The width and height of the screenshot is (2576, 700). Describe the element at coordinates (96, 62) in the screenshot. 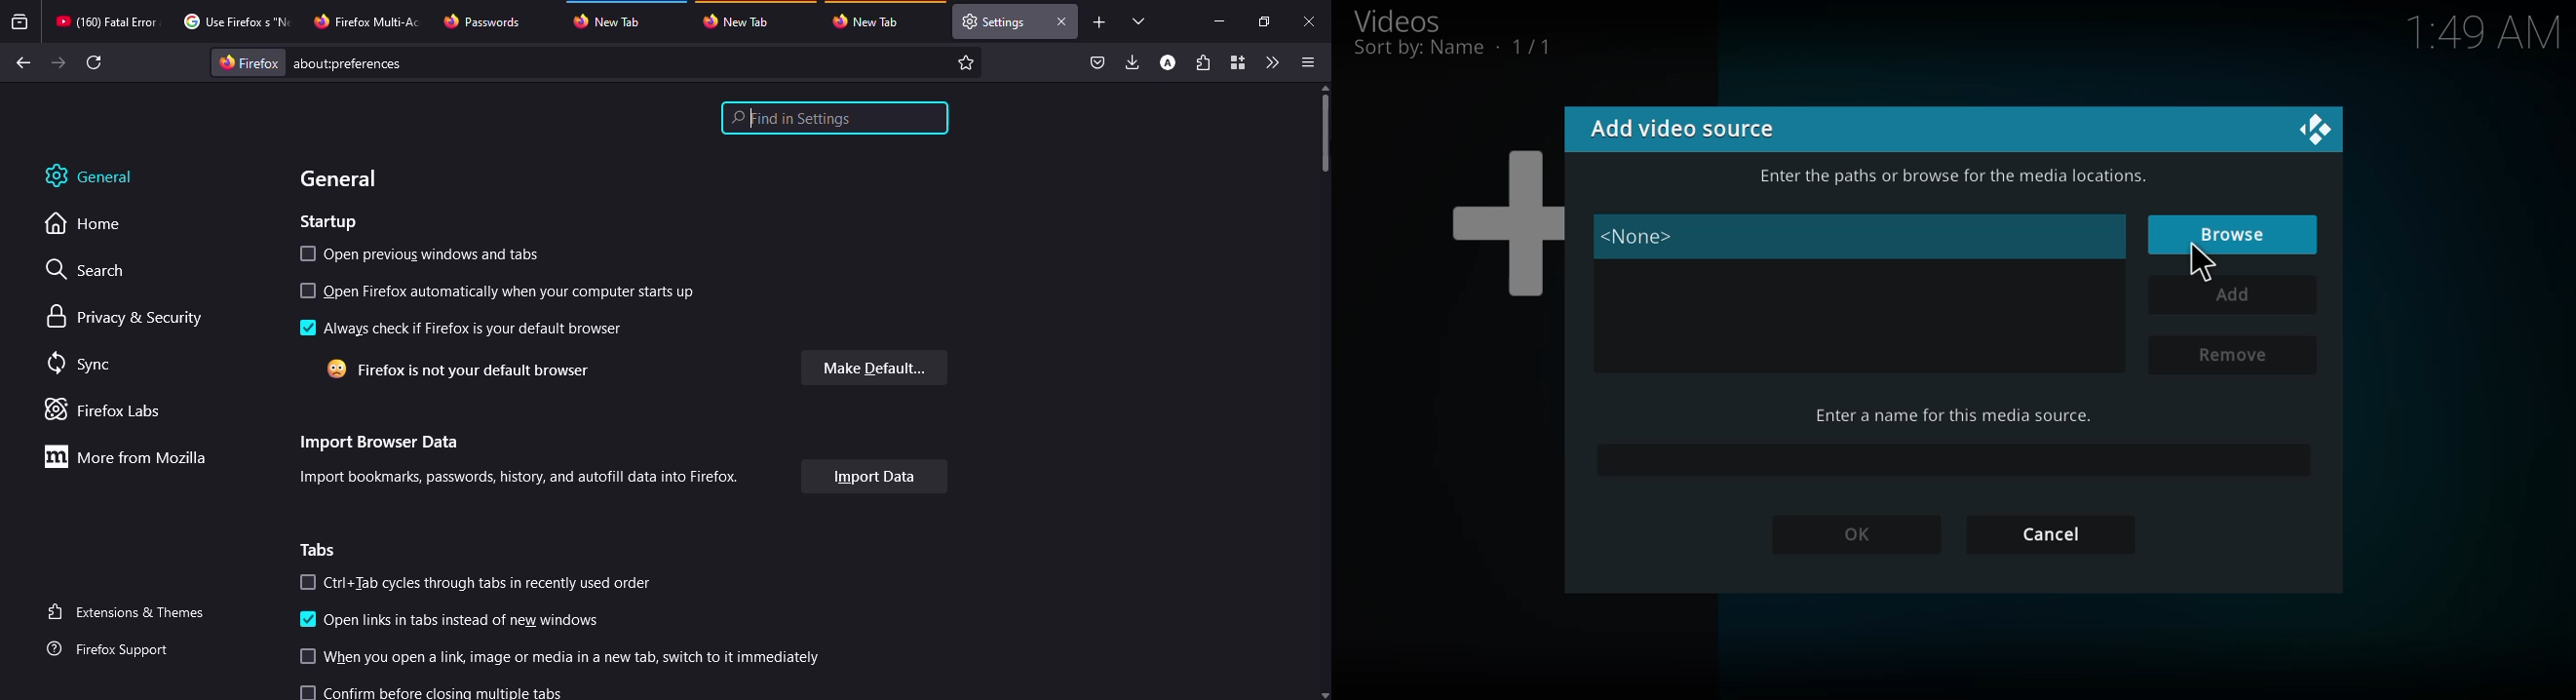

I see `refresh` at that location.